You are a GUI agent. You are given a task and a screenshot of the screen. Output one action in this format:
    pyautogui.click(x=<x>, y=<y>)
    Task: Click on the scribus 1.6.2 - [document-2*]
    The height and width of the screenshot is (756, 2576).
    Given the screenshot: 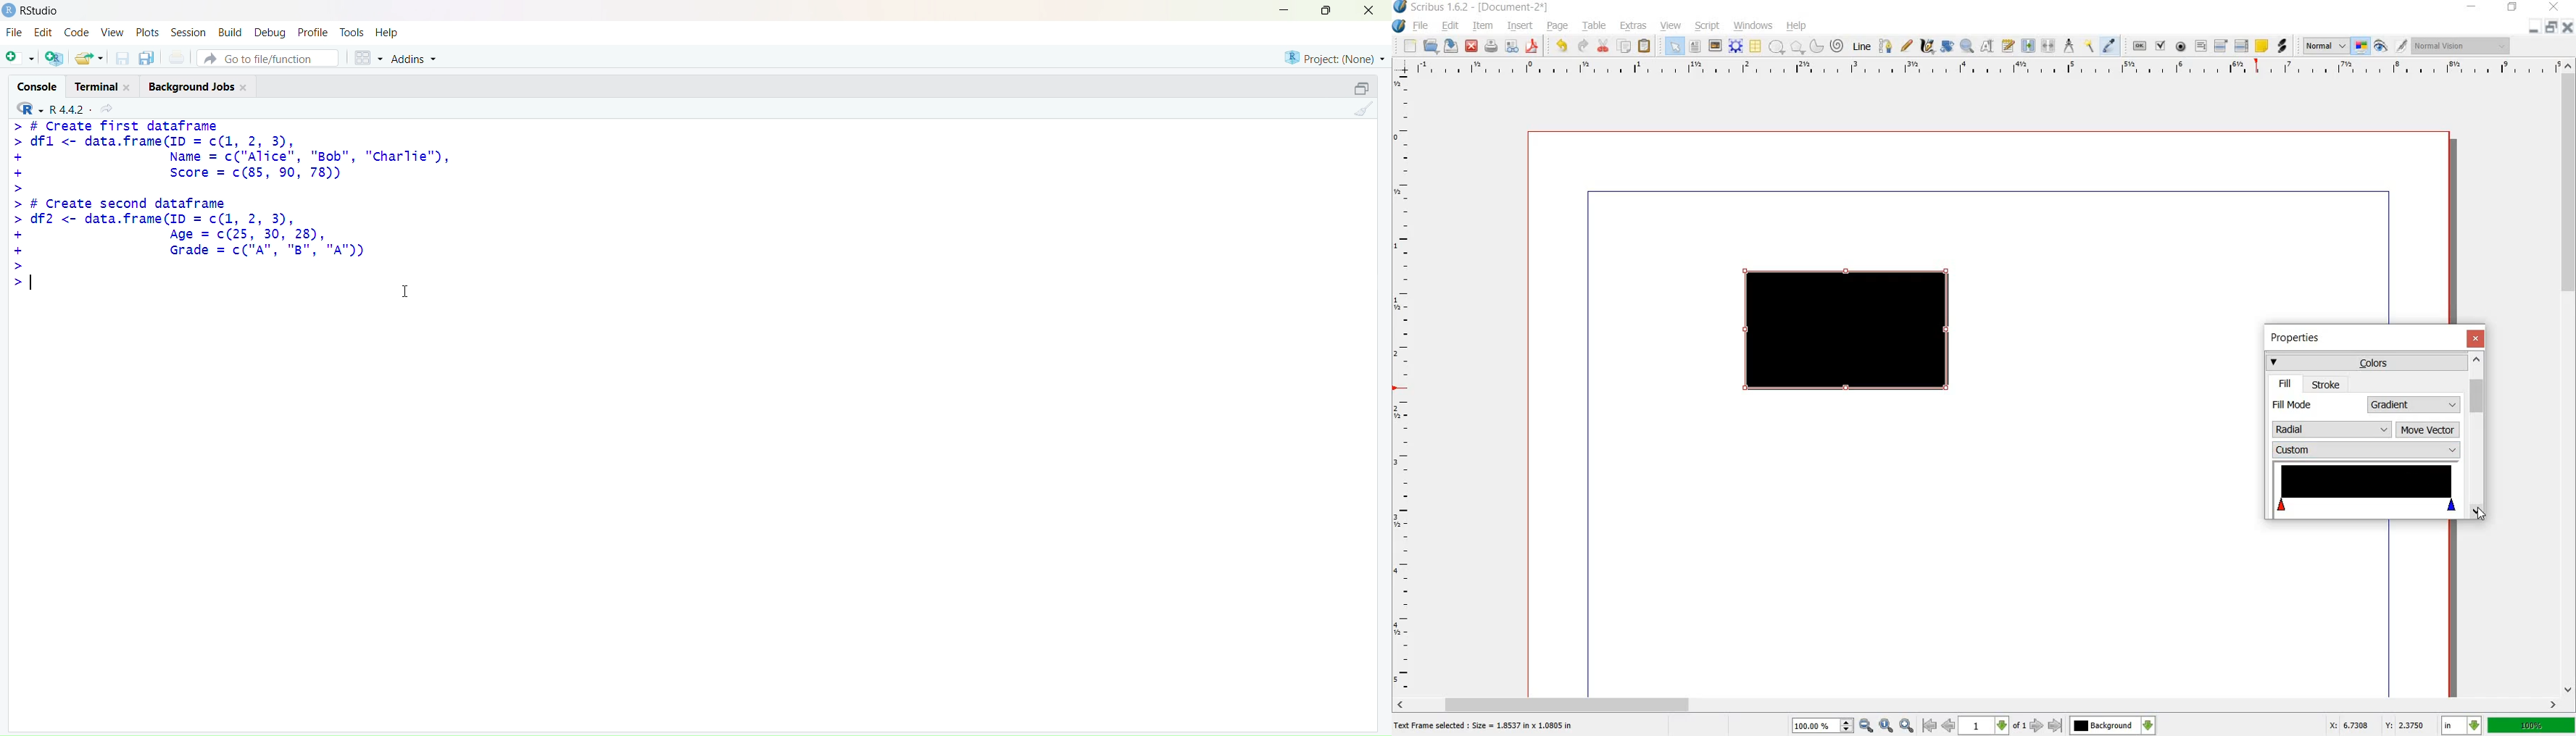 What is the action you would take?
    pyautogui.click(x=1485, y=8)
    